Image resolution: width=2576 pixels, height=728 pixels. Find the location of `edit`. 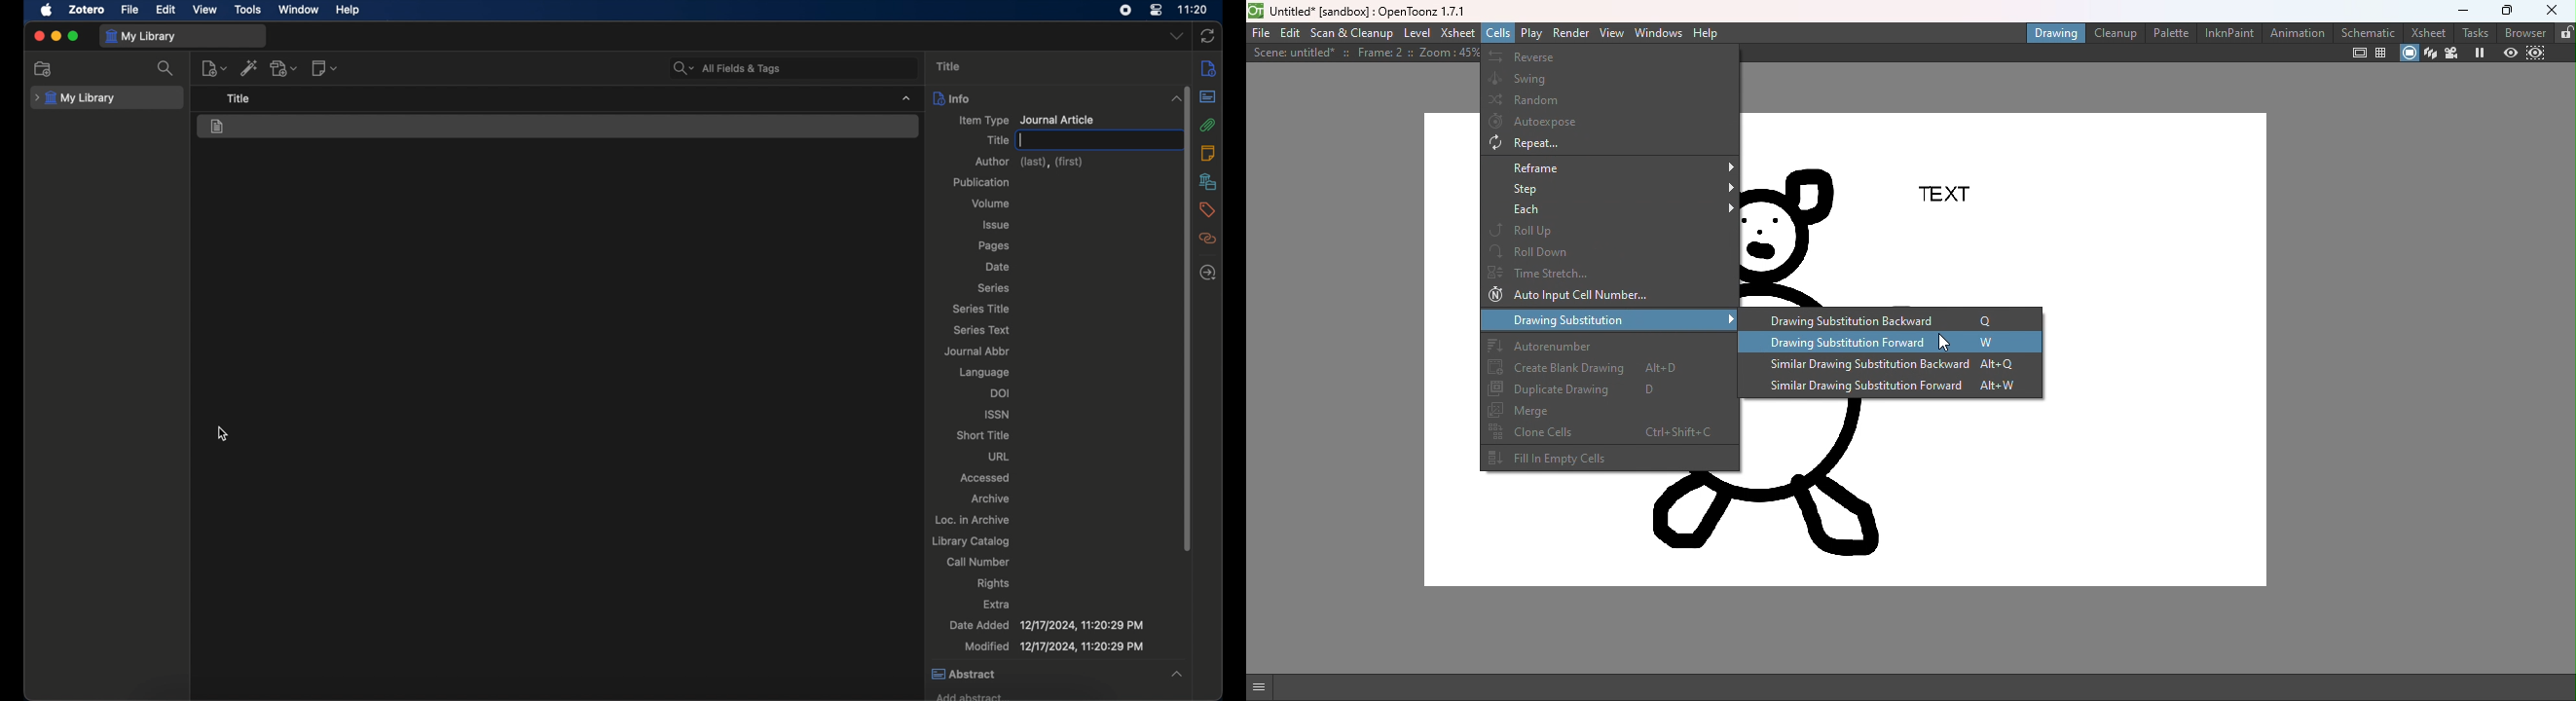

edit is located at coordinates (167, 10).